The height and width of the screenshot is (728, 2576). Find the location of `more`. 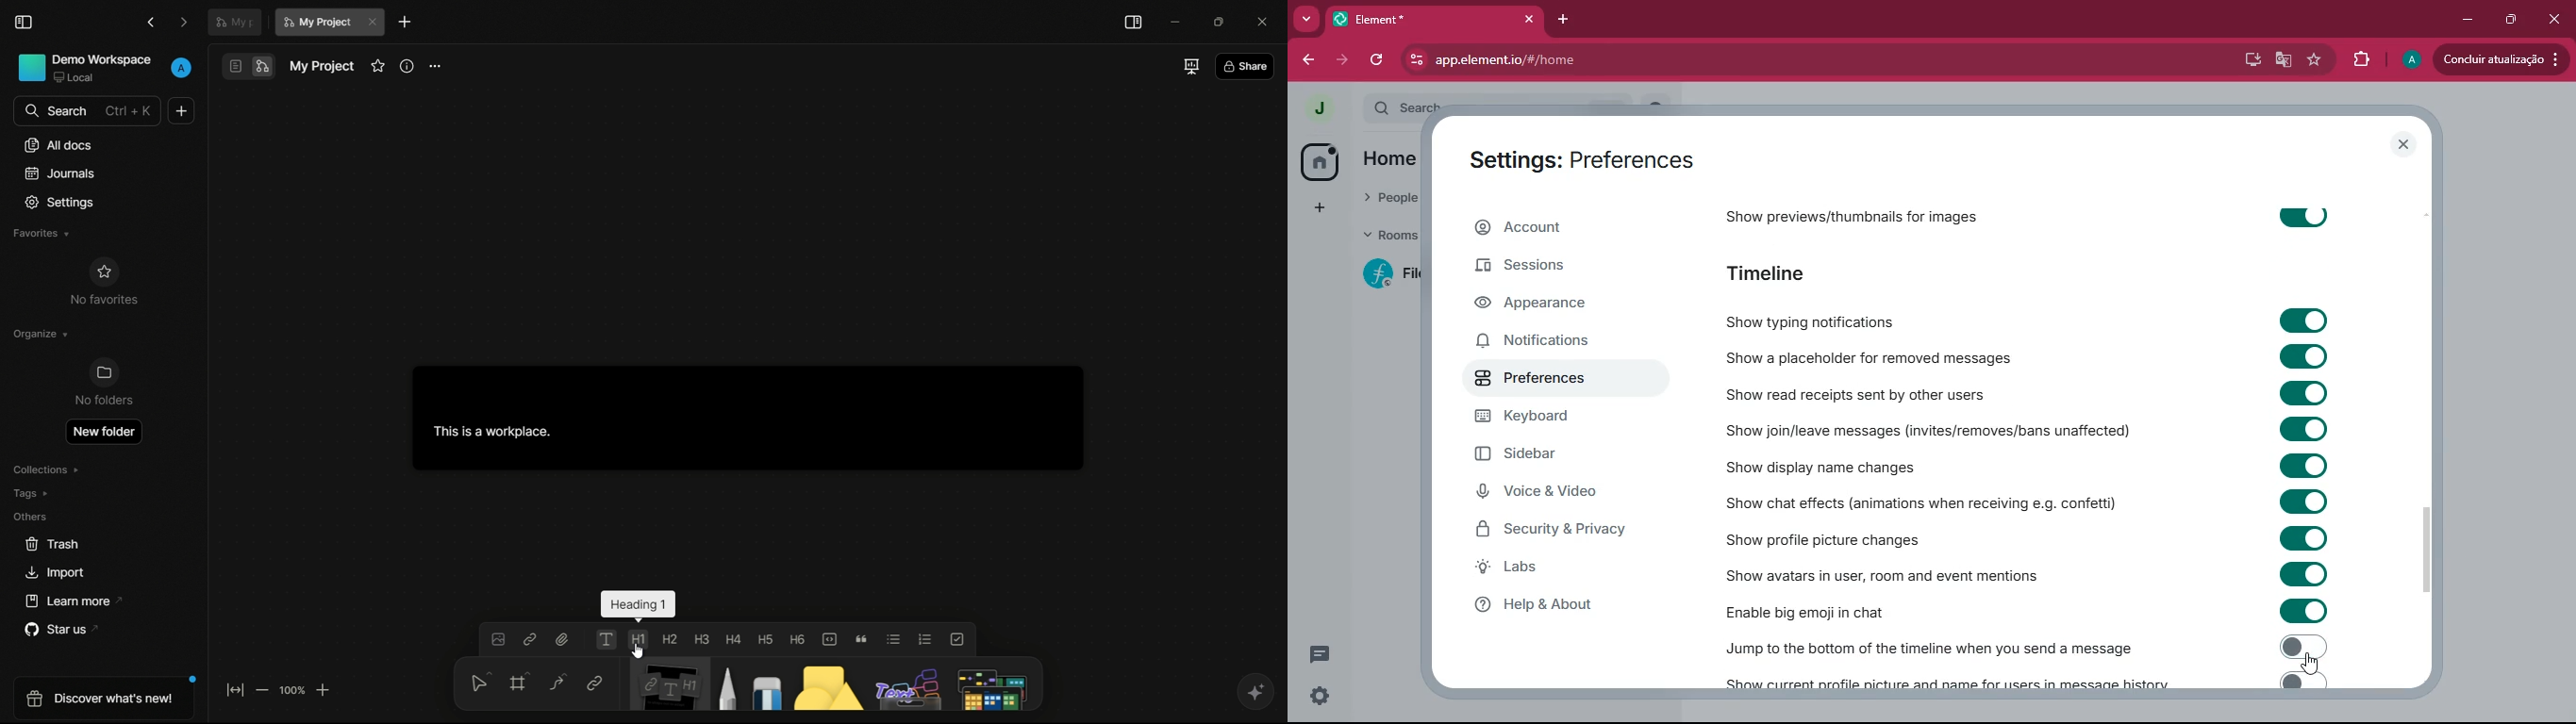

more is located at coordinates (1306, 18).